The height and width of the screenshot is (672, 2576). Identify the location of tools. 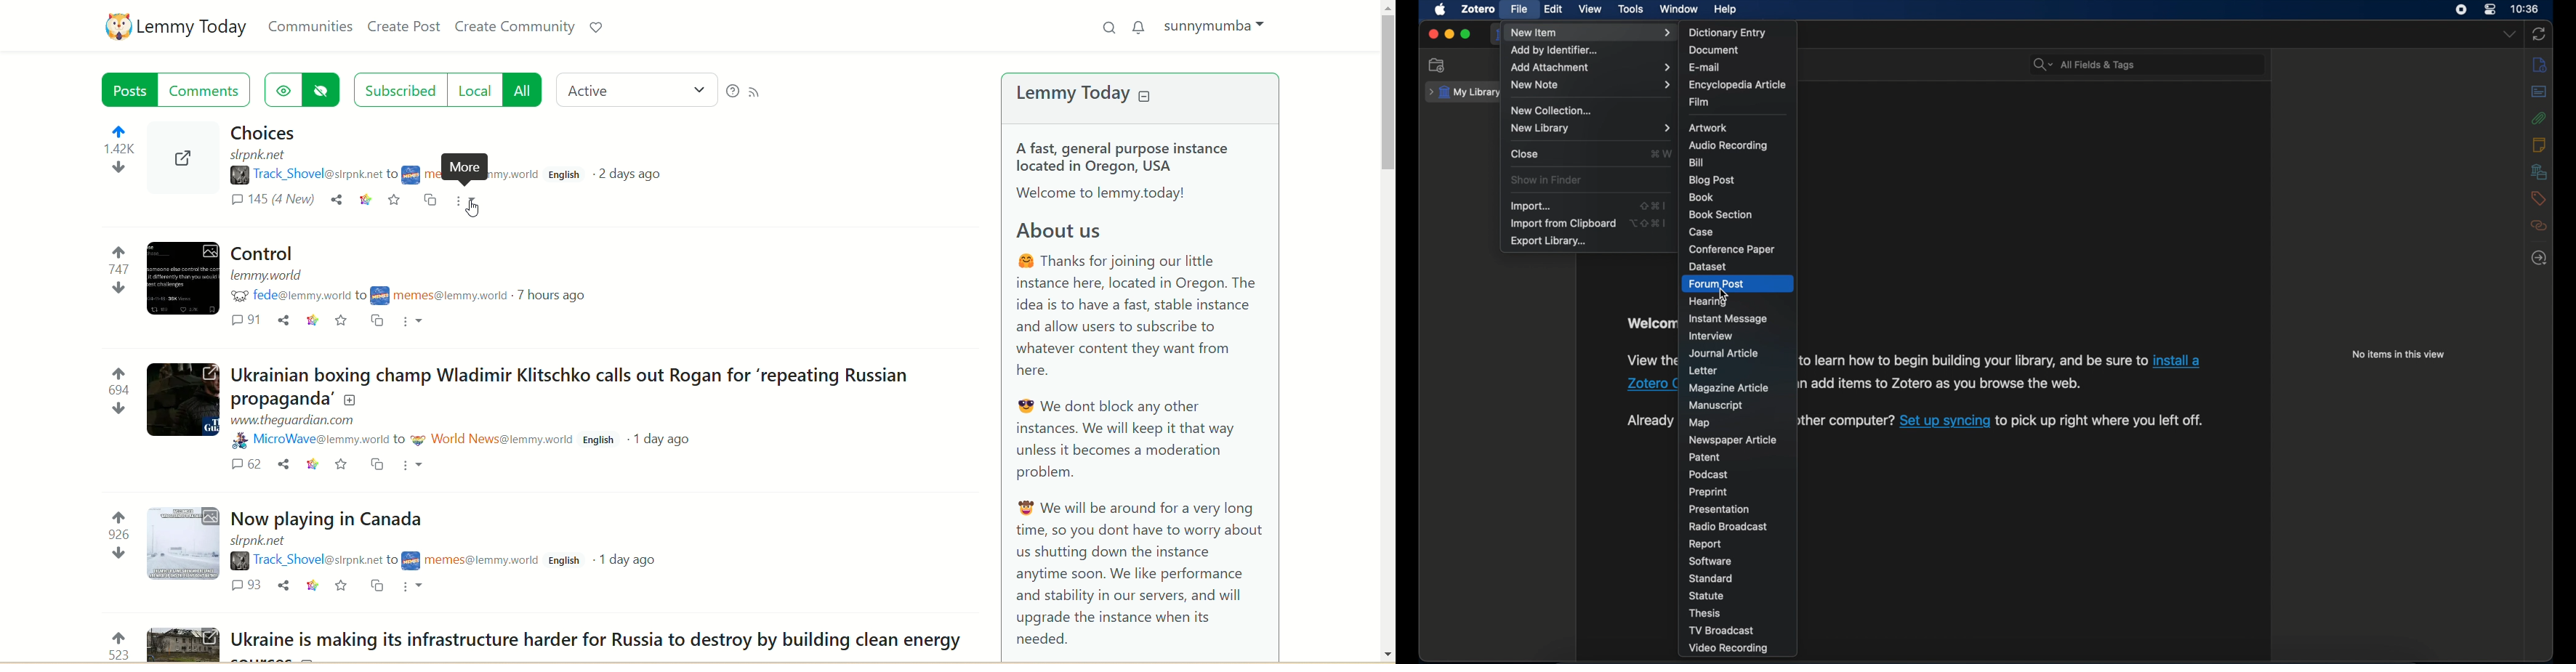
(1631, 9).